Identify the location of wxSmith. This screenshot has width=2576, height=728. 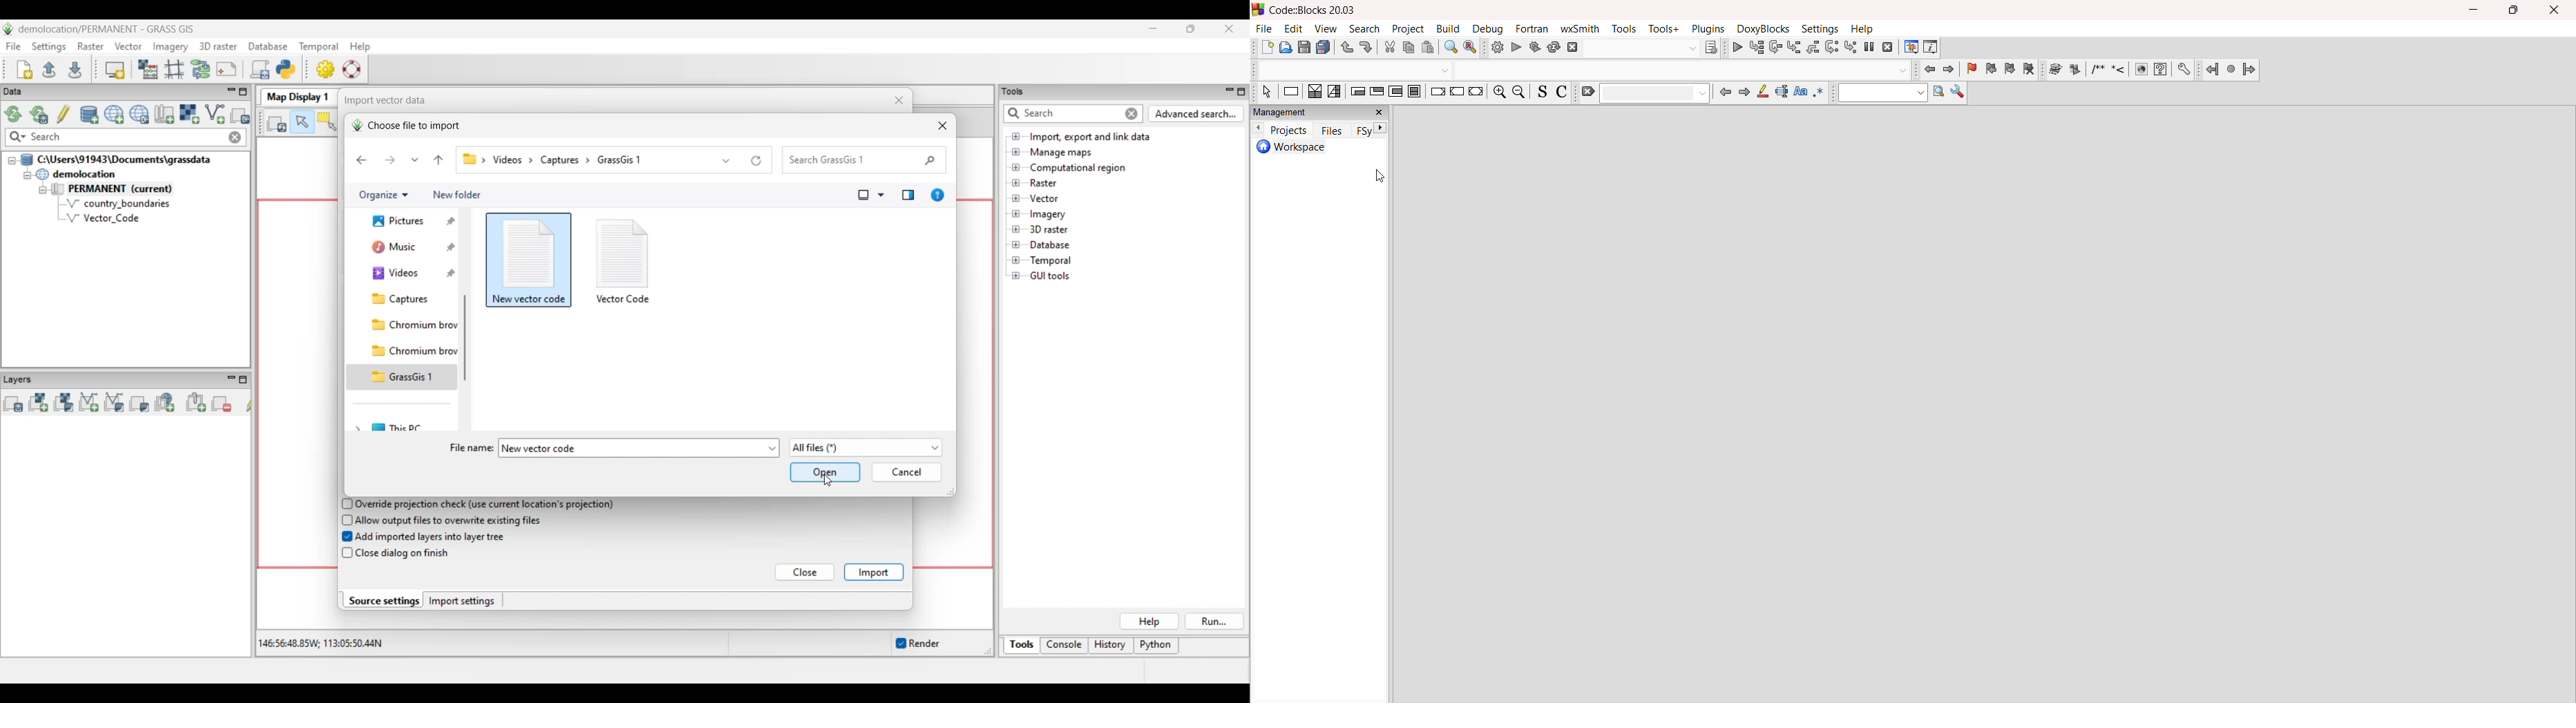
(1583, 28).